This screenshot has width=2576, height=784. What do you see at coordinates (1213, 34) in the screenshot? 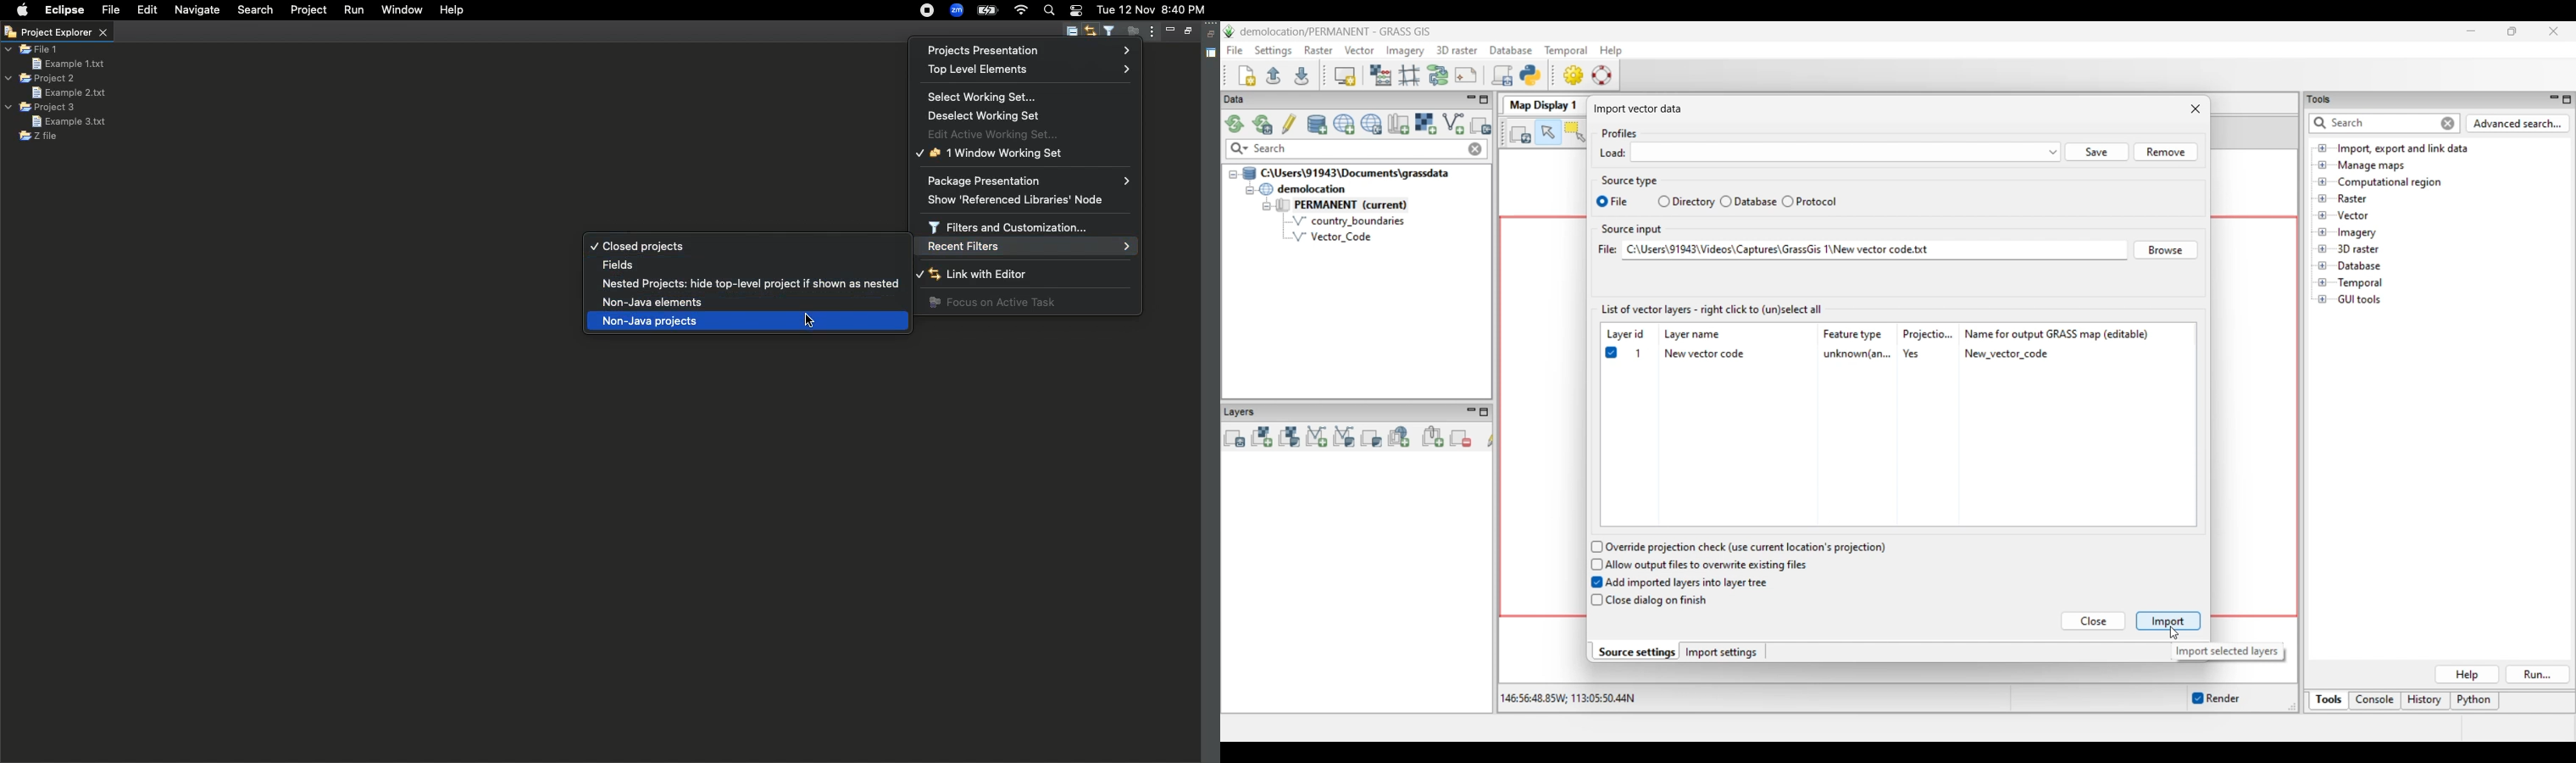
I see `Collapse all` at bounding box center [1213, 34].